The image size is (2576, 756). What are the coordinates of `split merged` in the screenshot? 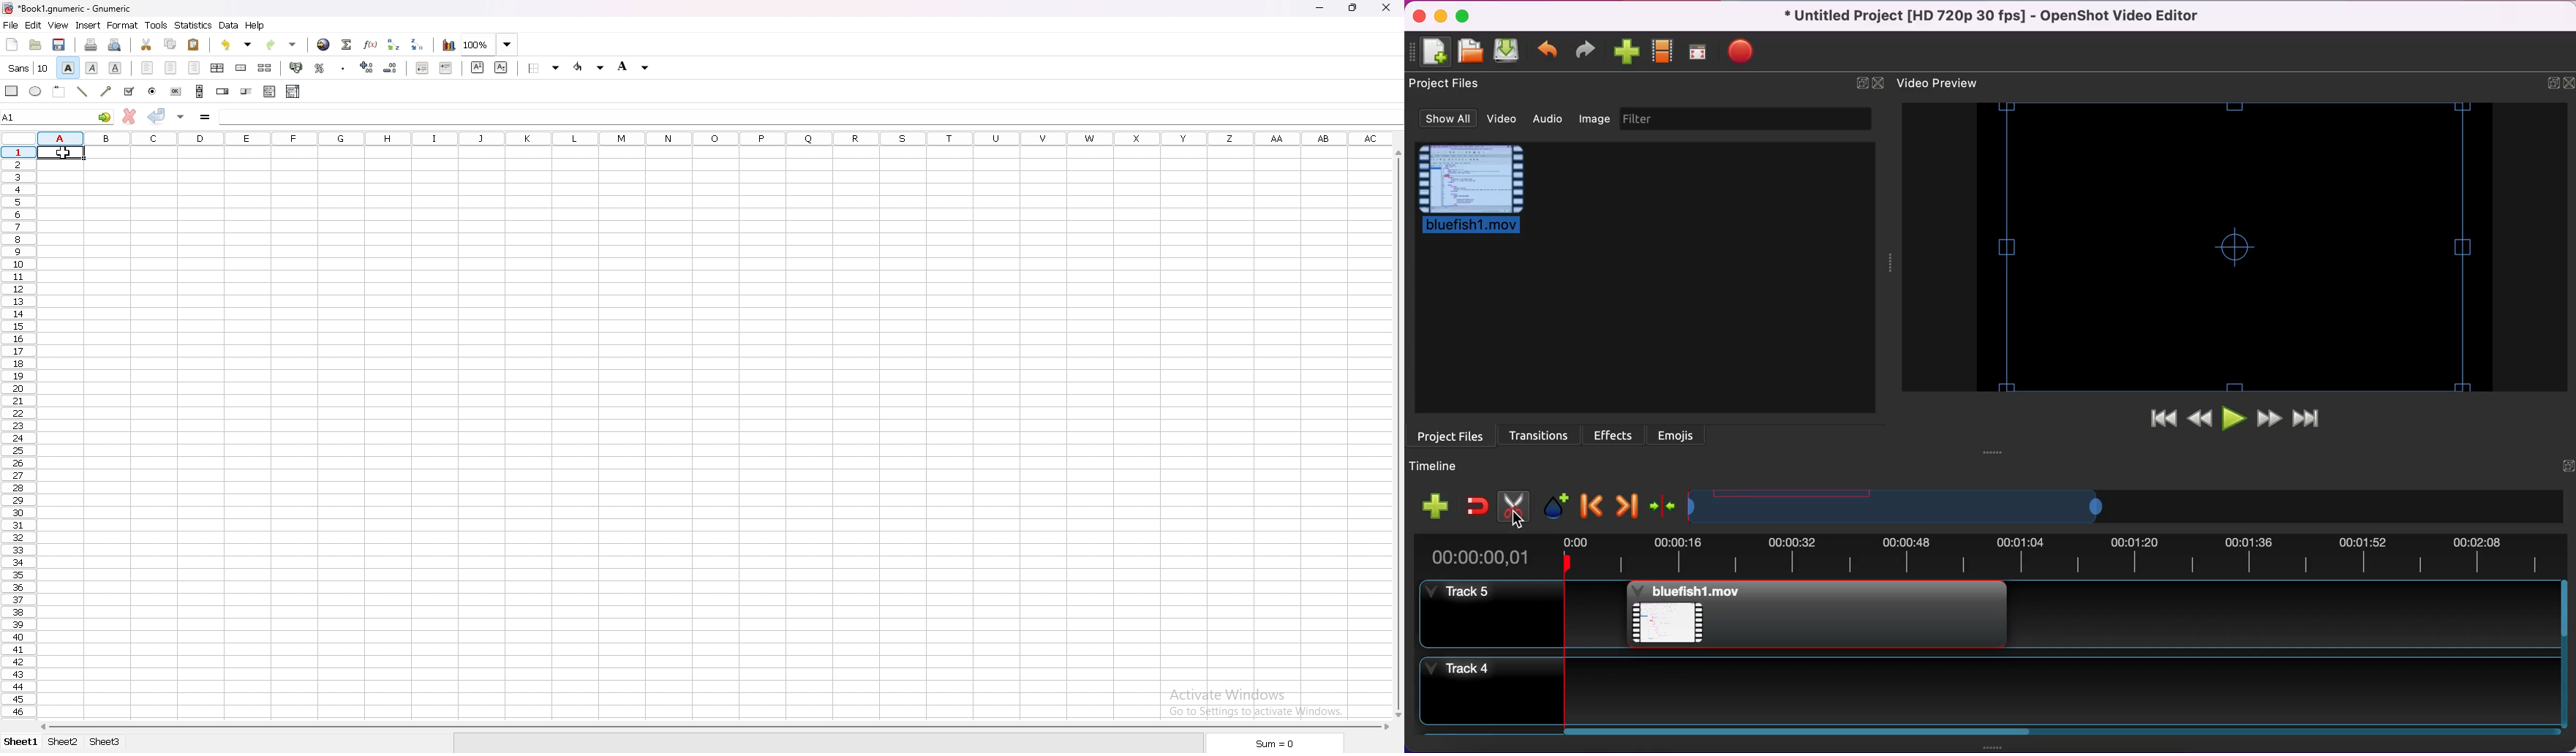 It's located at (266, 69).